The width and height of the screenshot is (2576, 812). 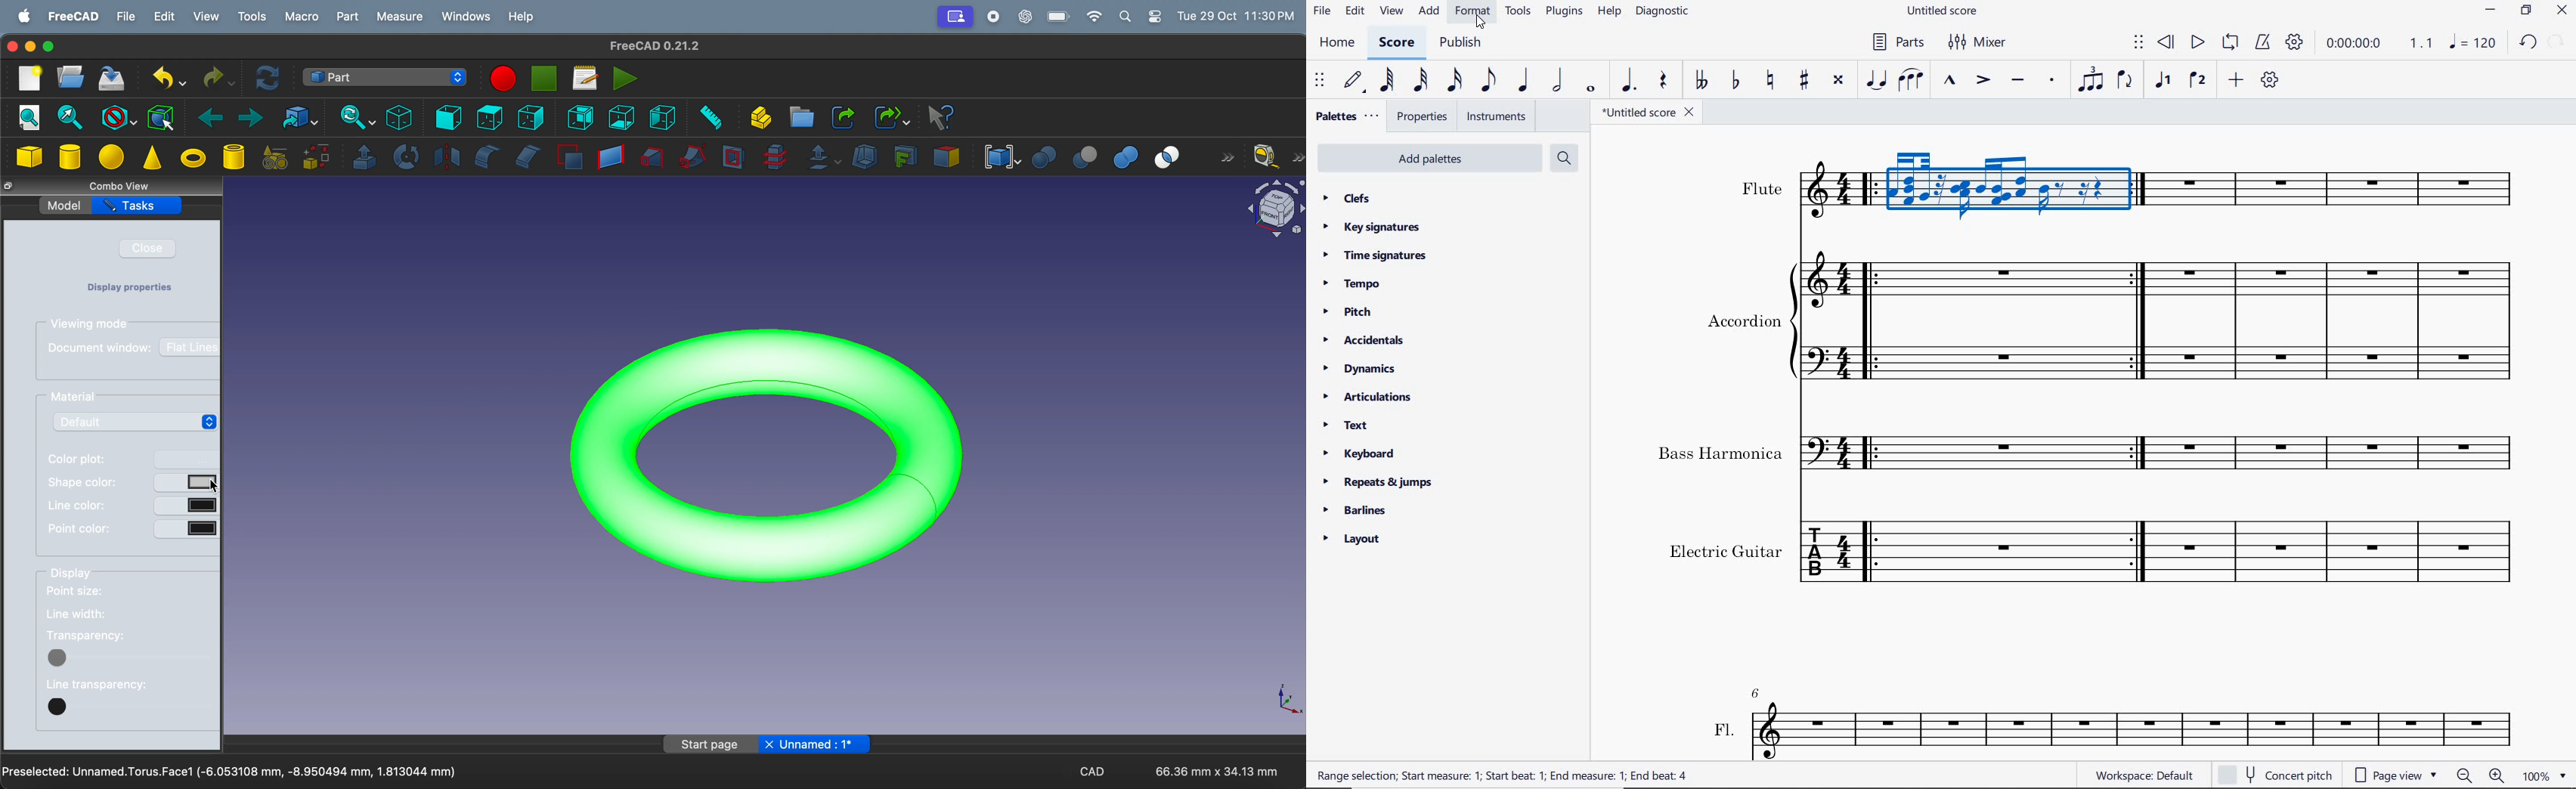 What do you see at coordinates (1456, 83) in the screenshot?
I see `16th note` at bounding box center [1456, 83].